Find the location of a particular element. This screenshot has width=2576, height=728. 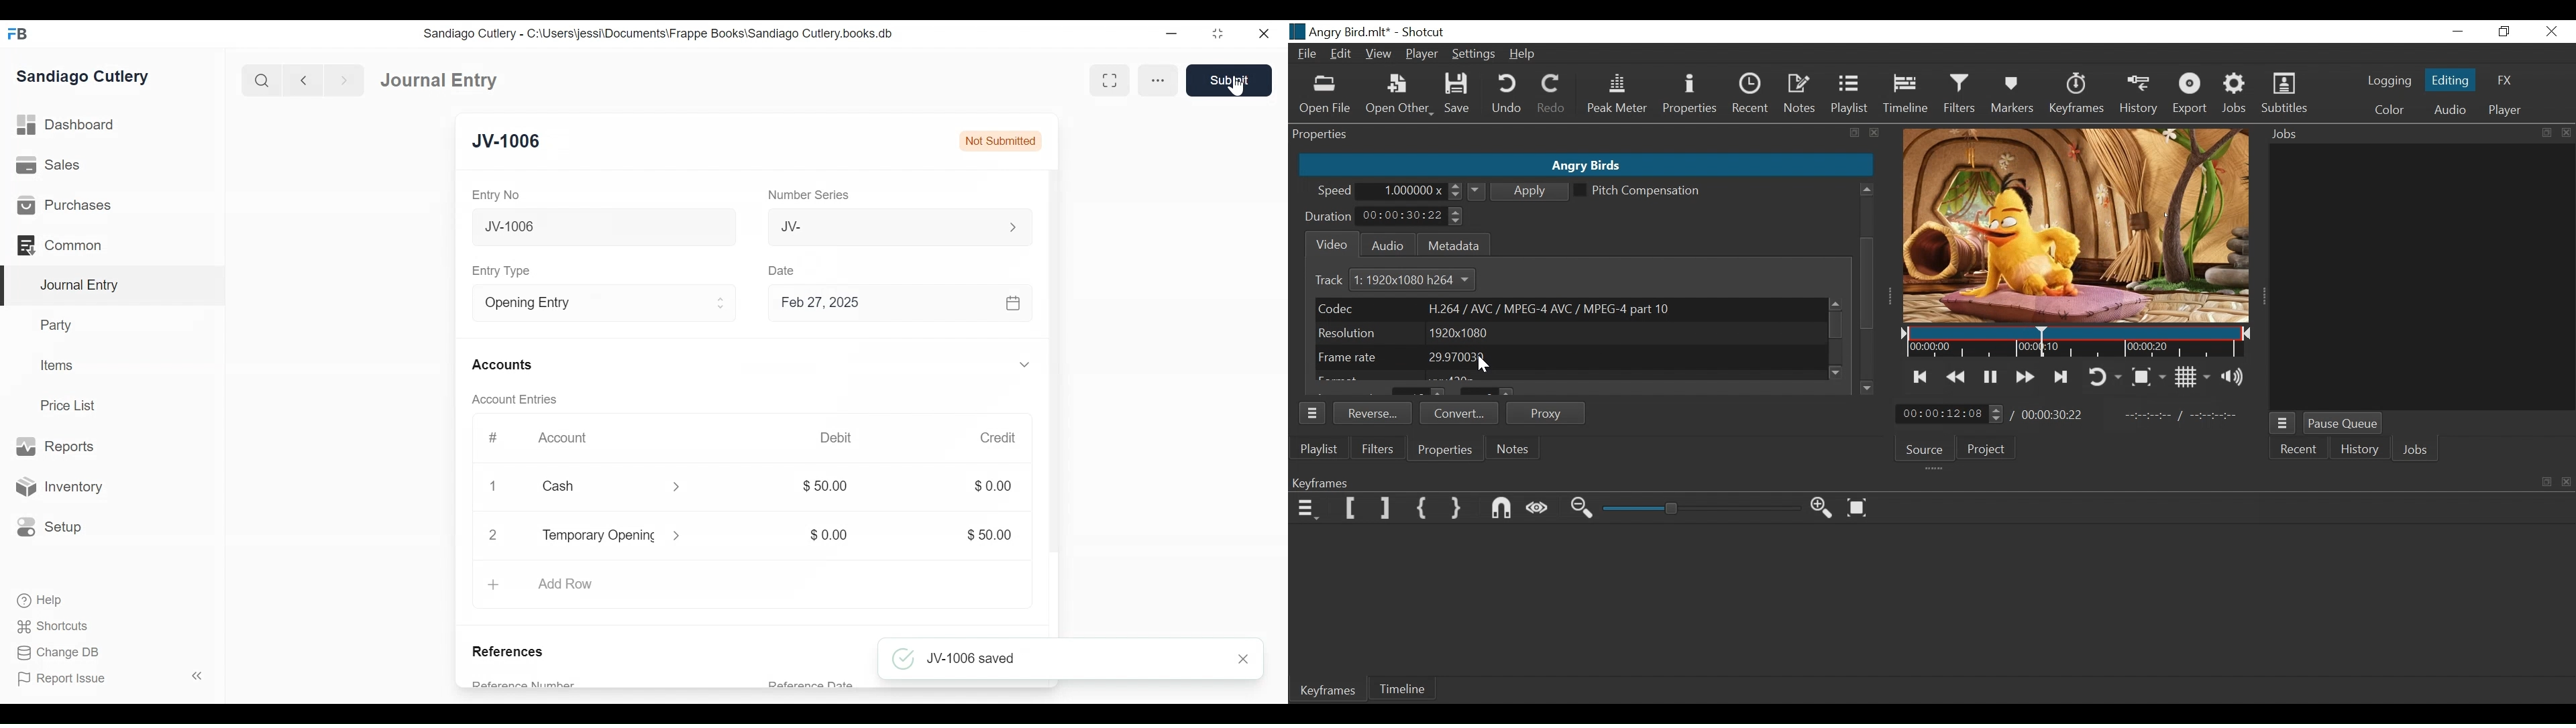

Shotcut is located at coordinates (1426, 33).